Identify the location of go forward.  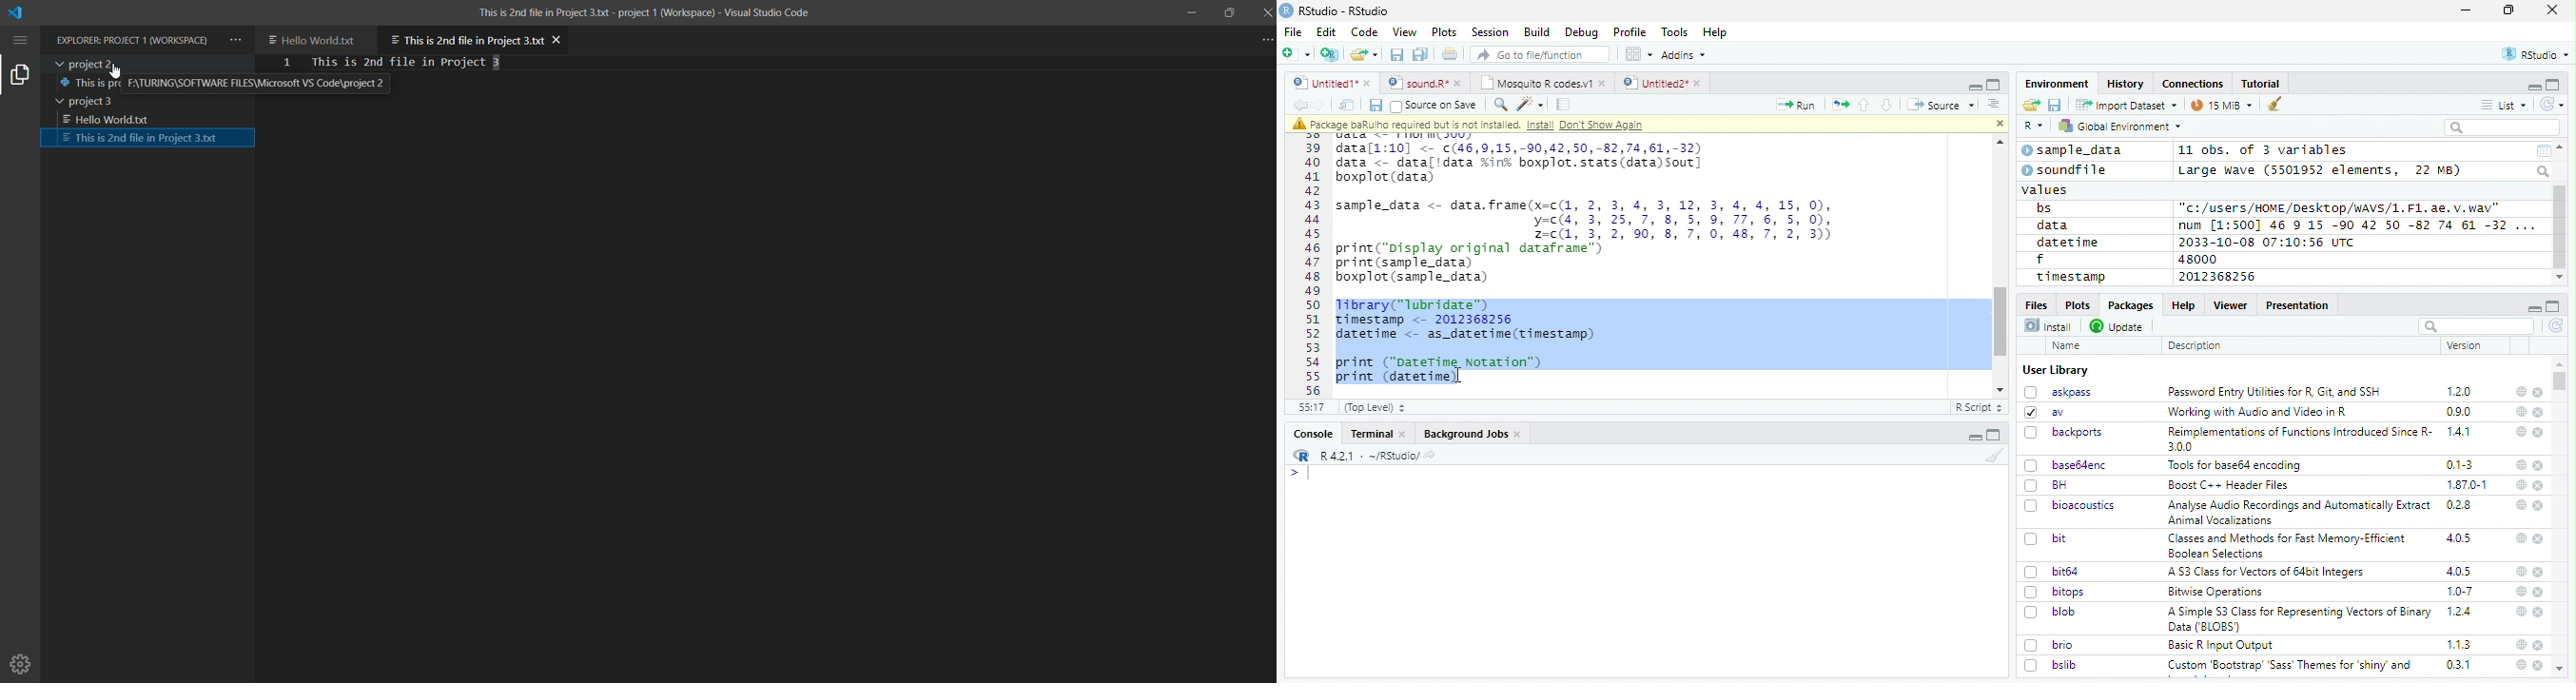
(1322, 105).